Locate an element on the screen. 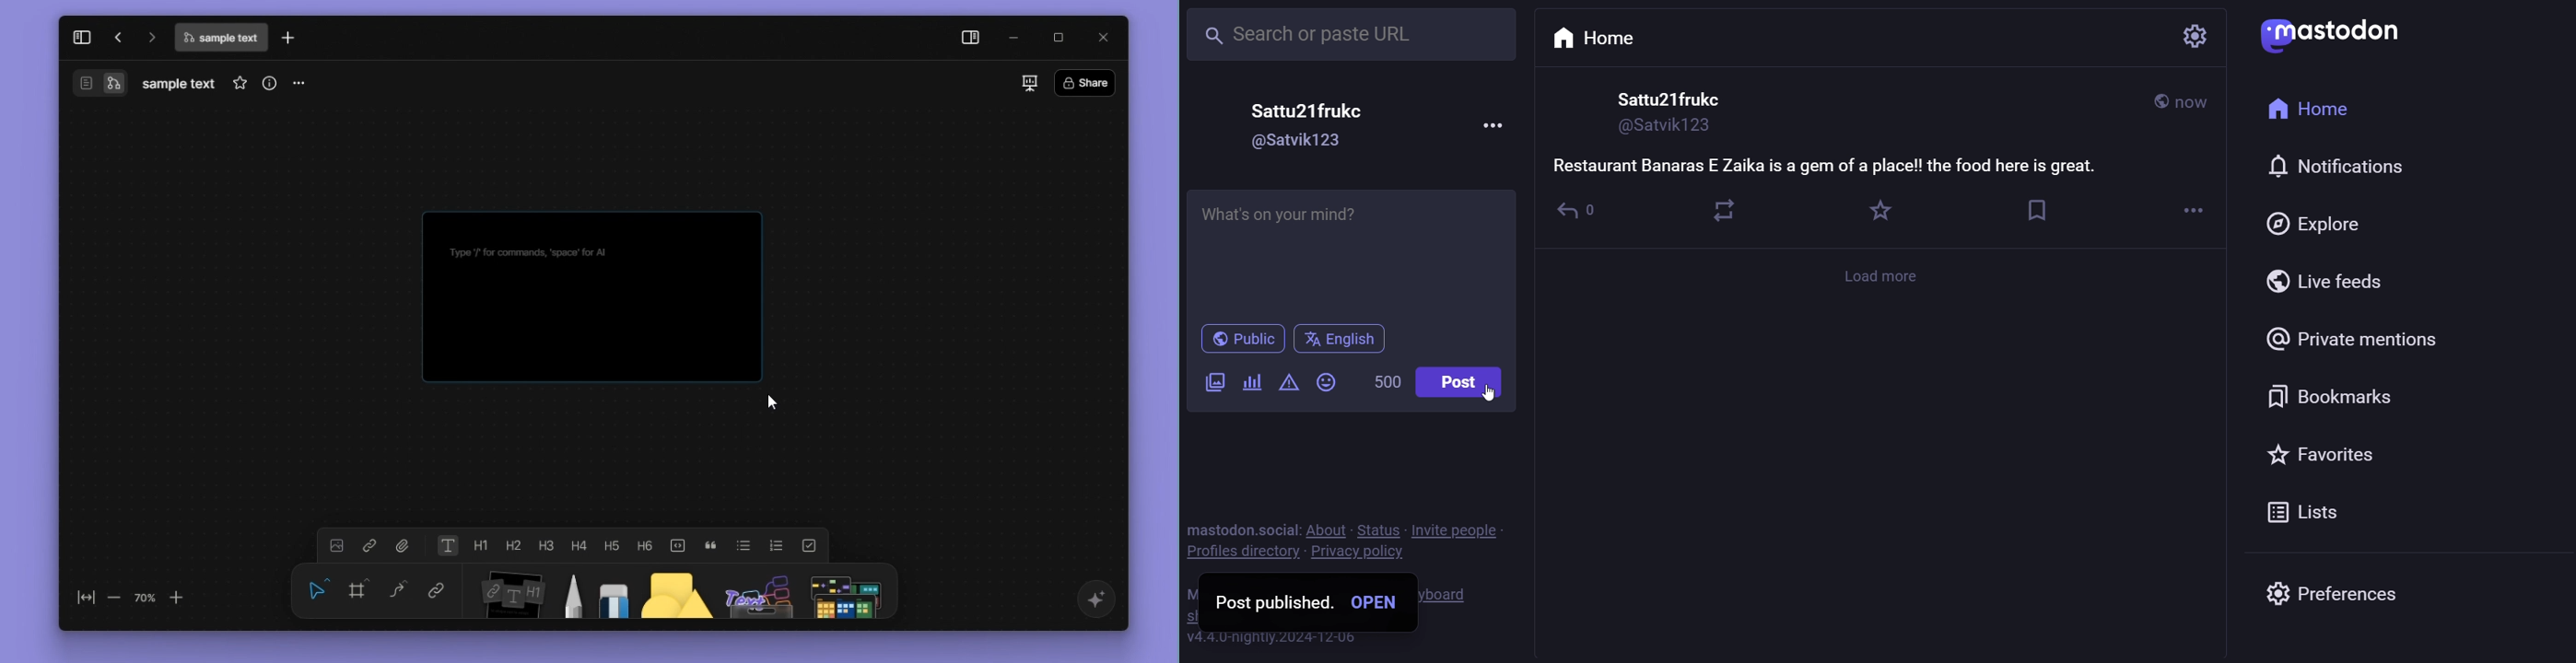 The image size is (2576, 672). Profiles directory is located at coordinates (1241, 552).